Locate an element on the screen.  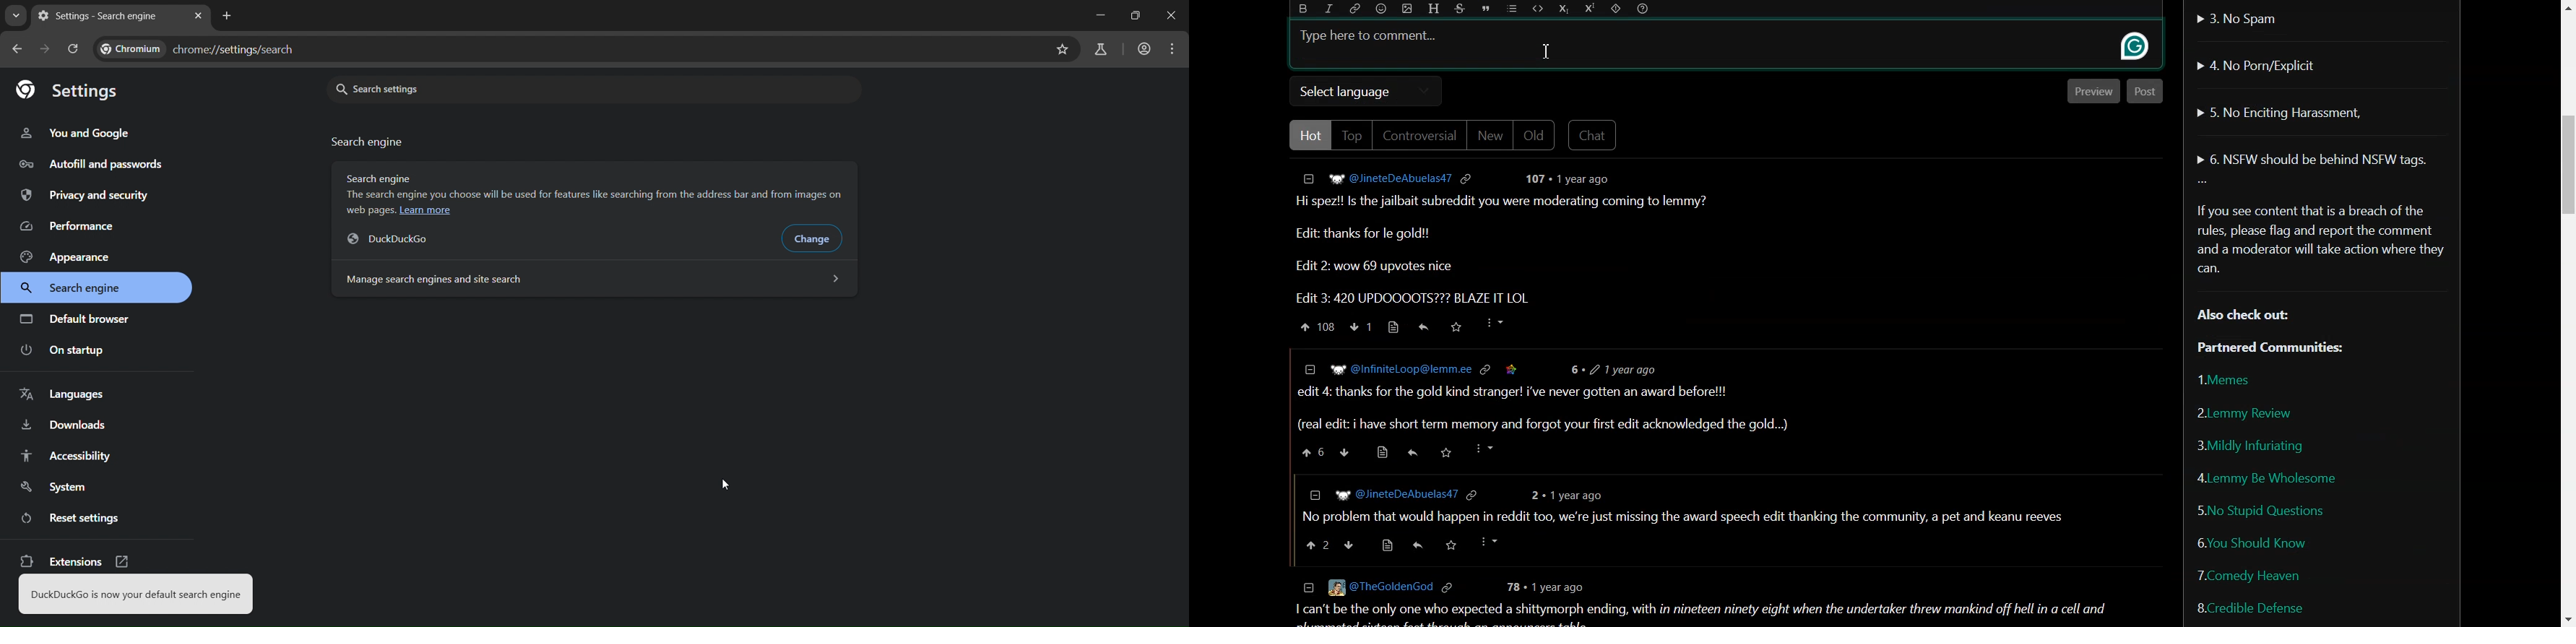
settings - search engine is located at coordinates (101, 16).